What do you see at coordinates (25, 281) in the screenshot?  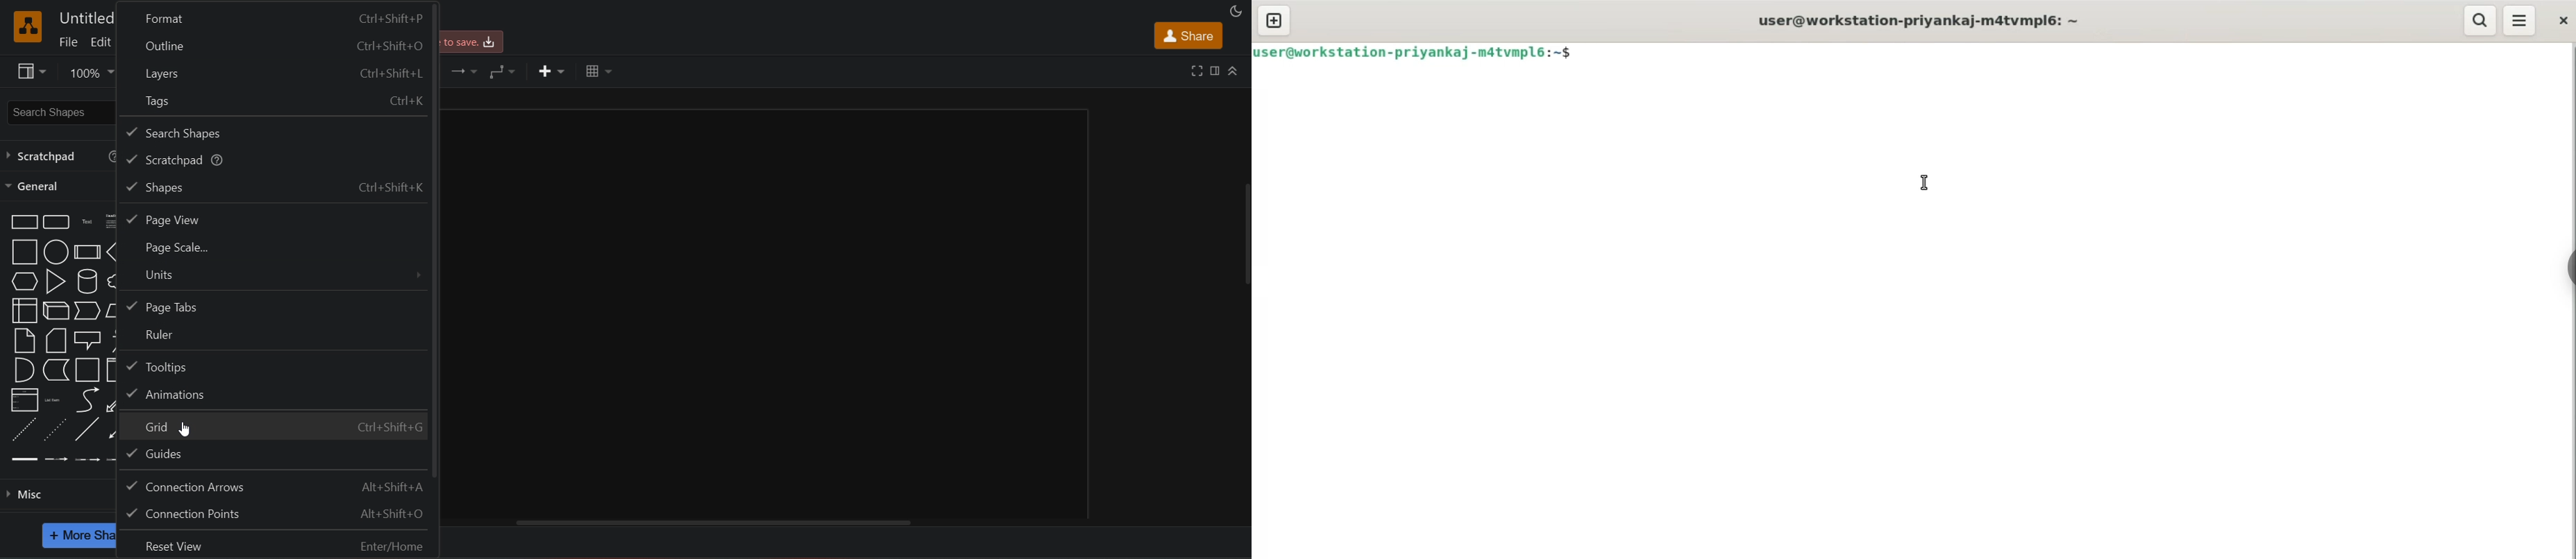 I see `hexagon` at bounding box center [25, 281].